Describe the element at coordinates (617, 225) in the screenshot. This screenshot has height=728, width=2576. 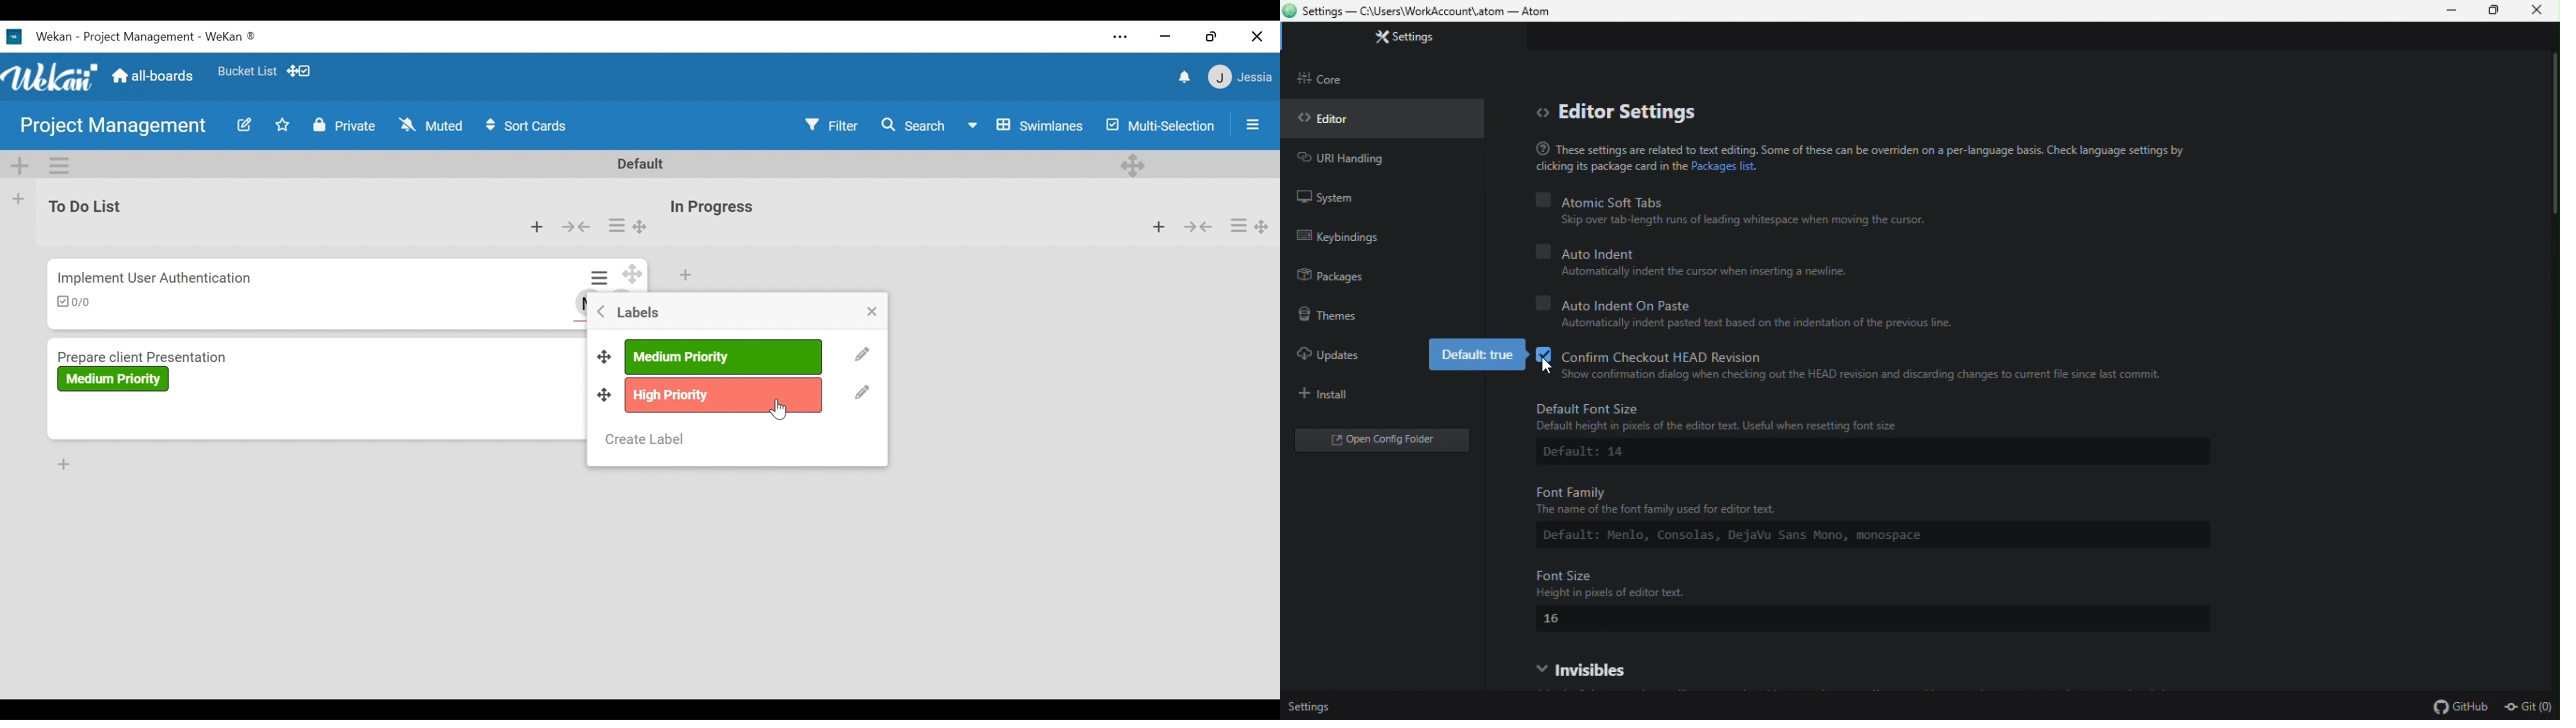
I see `Card actions` at that location.